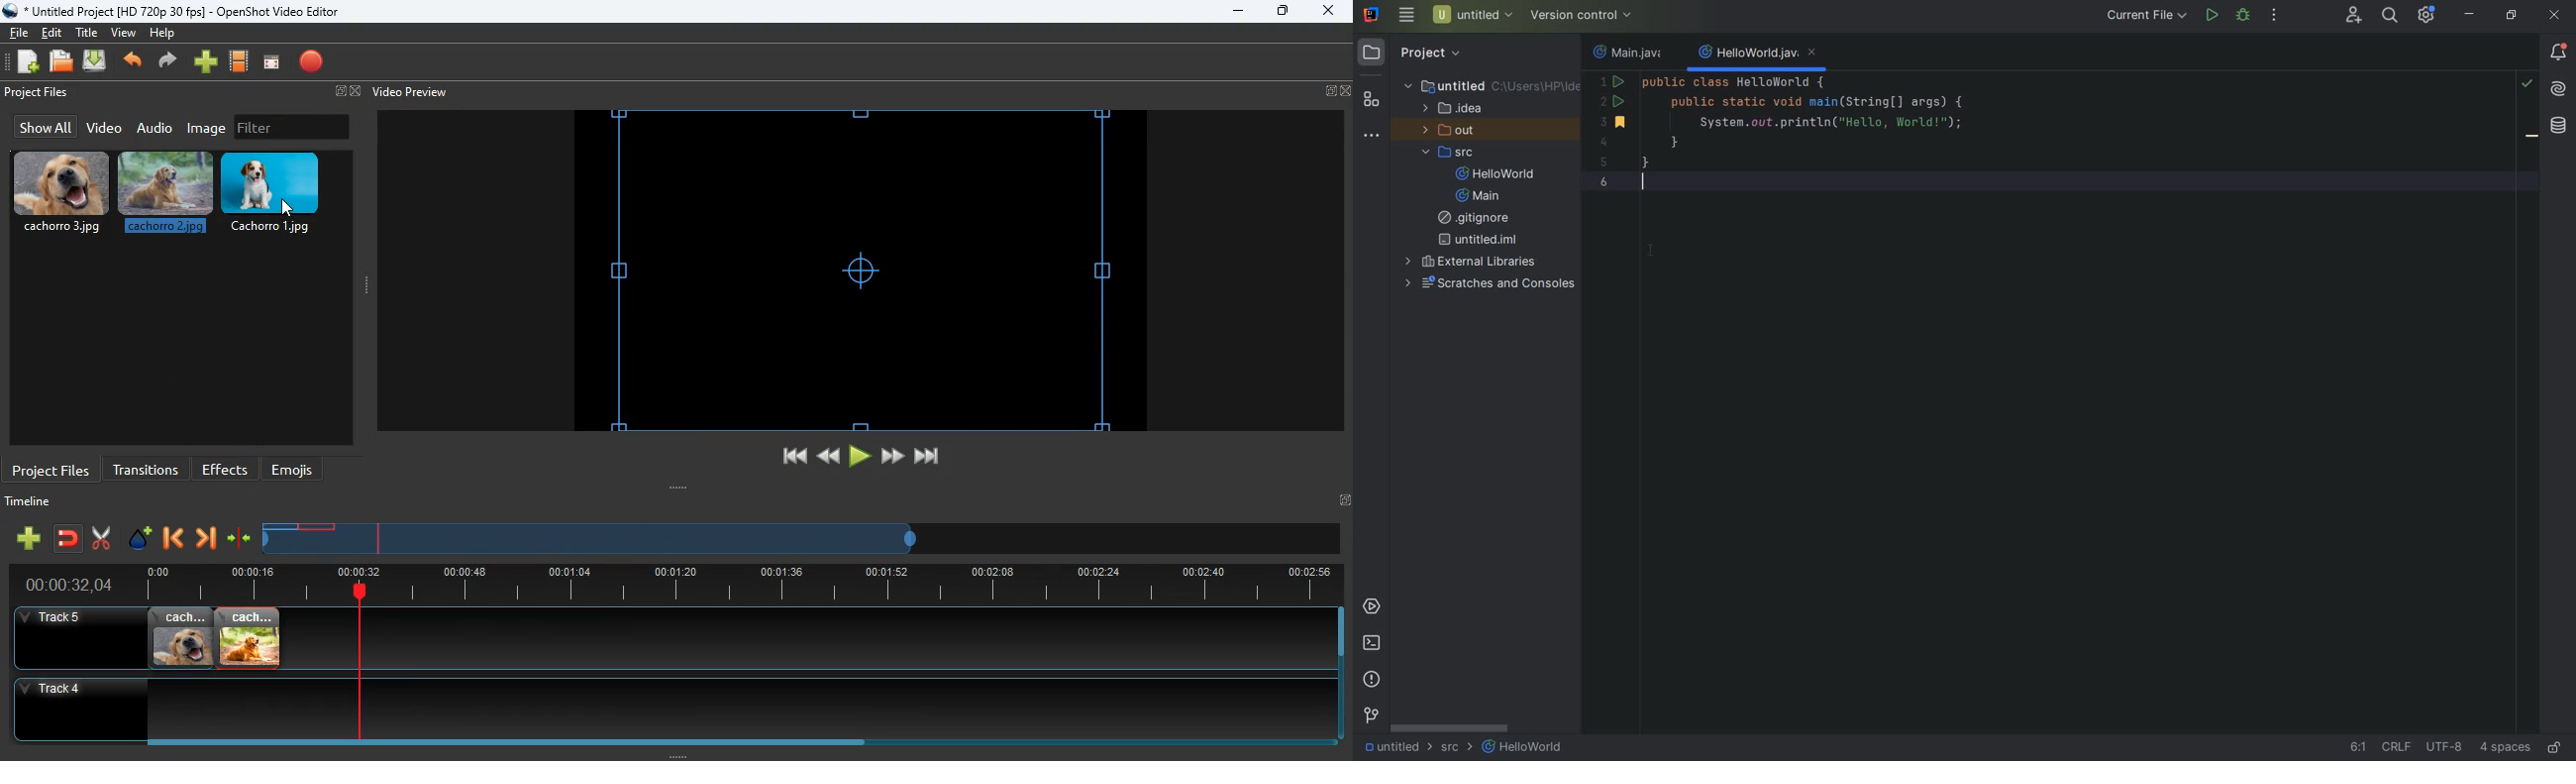 Image resolution: width=2576 pixels, height=784 pixels. Describe the element at coordinates (161, 36) in the screenshot. I see `help` at that location.